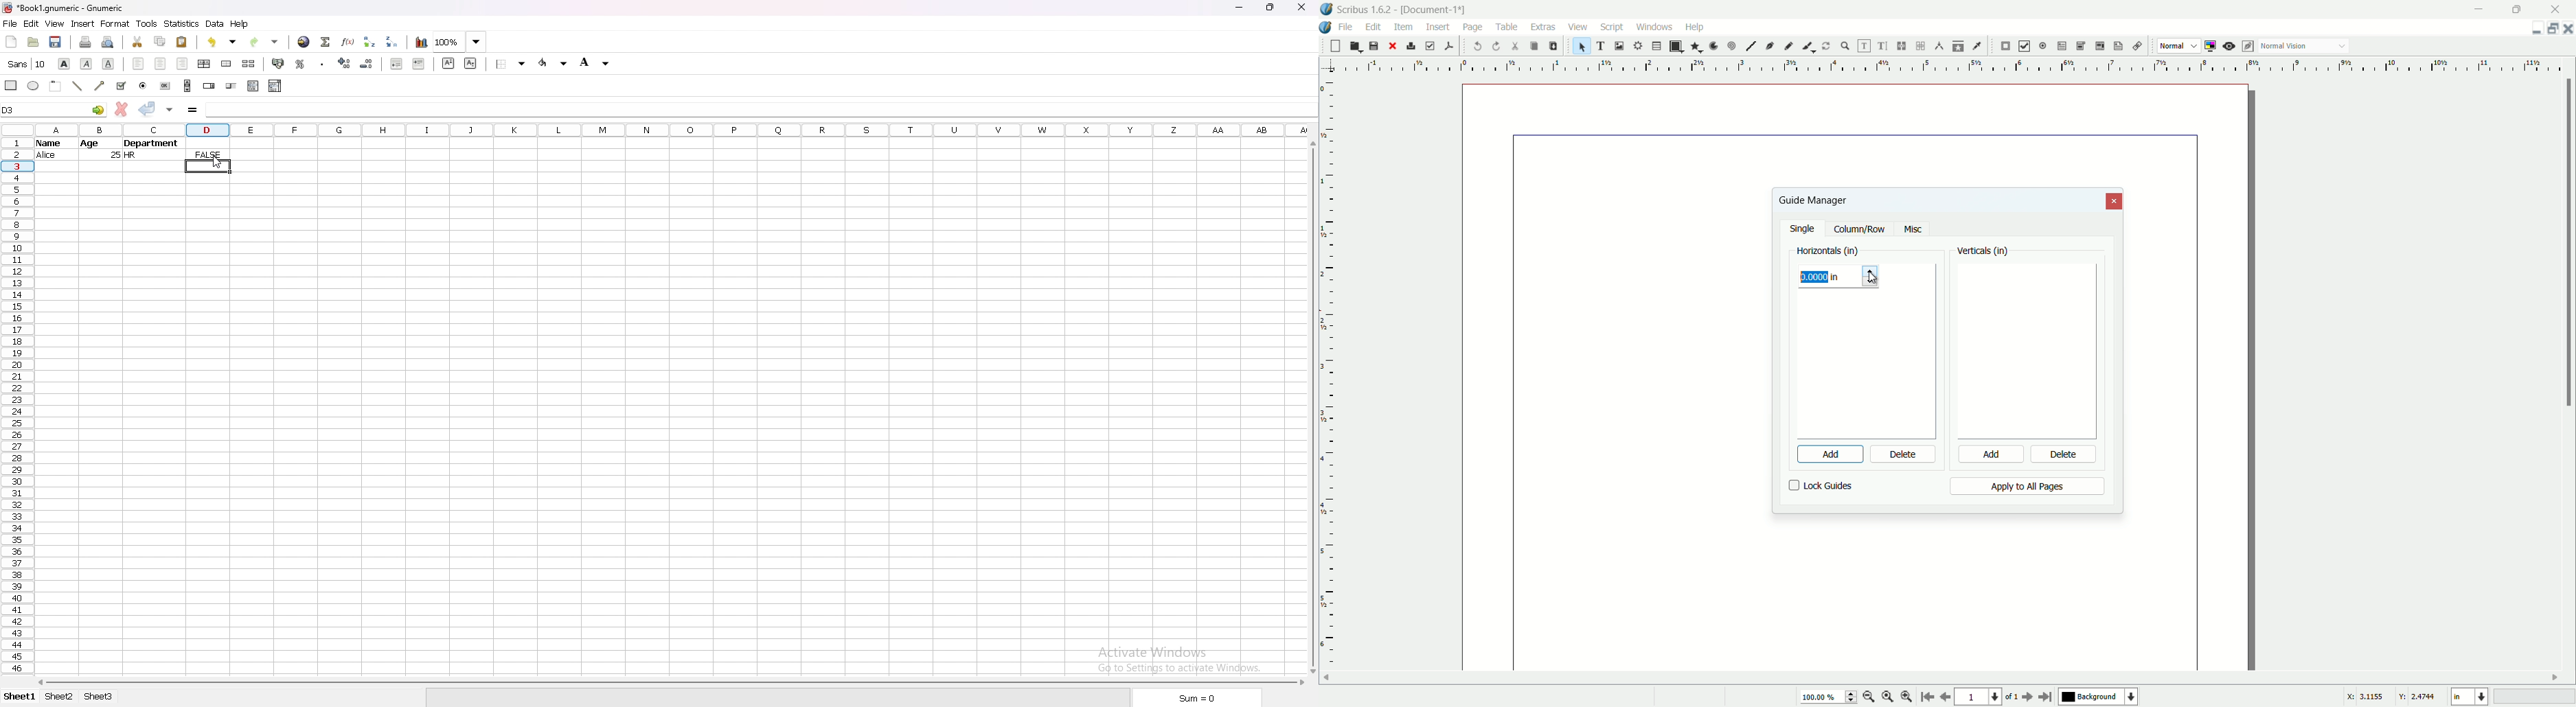  Describe the element at coordinates (1507, 26) in the screenshot. I see `table menu` at that location.